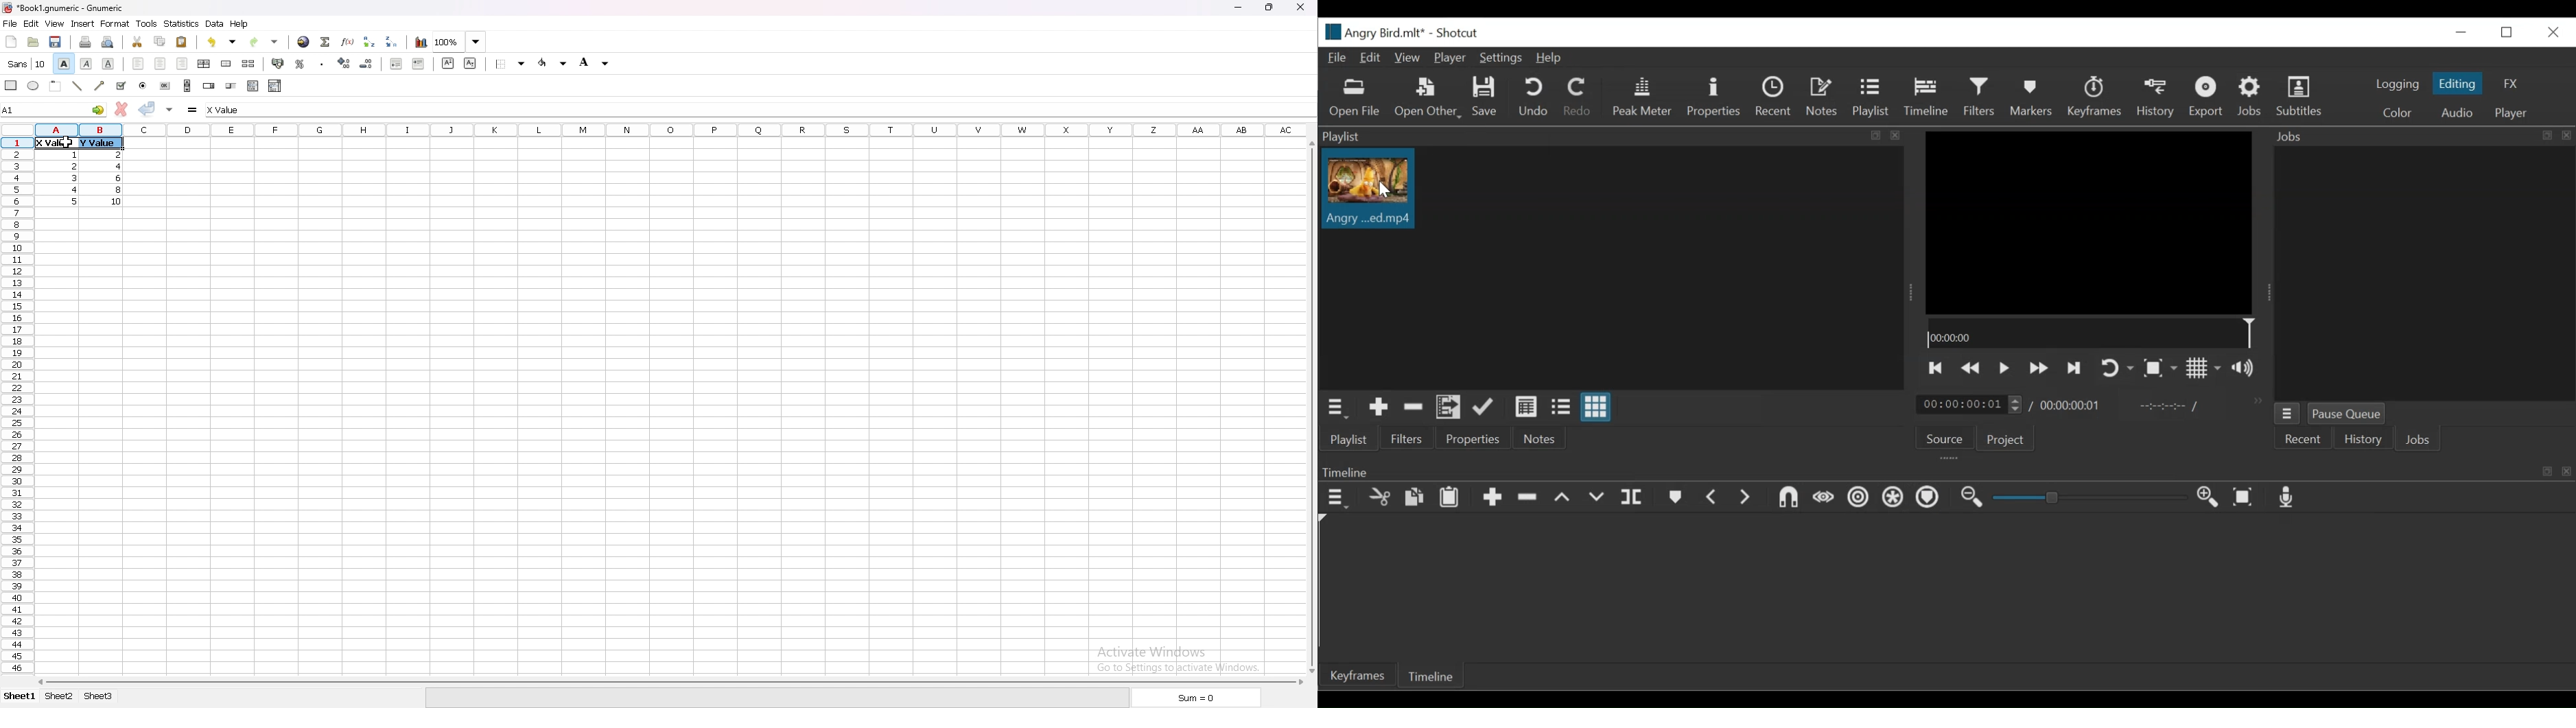 This screenshot has width=2576, height=728. Describe the element at coordinates (1434, 678) in the screenshot. I see `Timeline` at that location.